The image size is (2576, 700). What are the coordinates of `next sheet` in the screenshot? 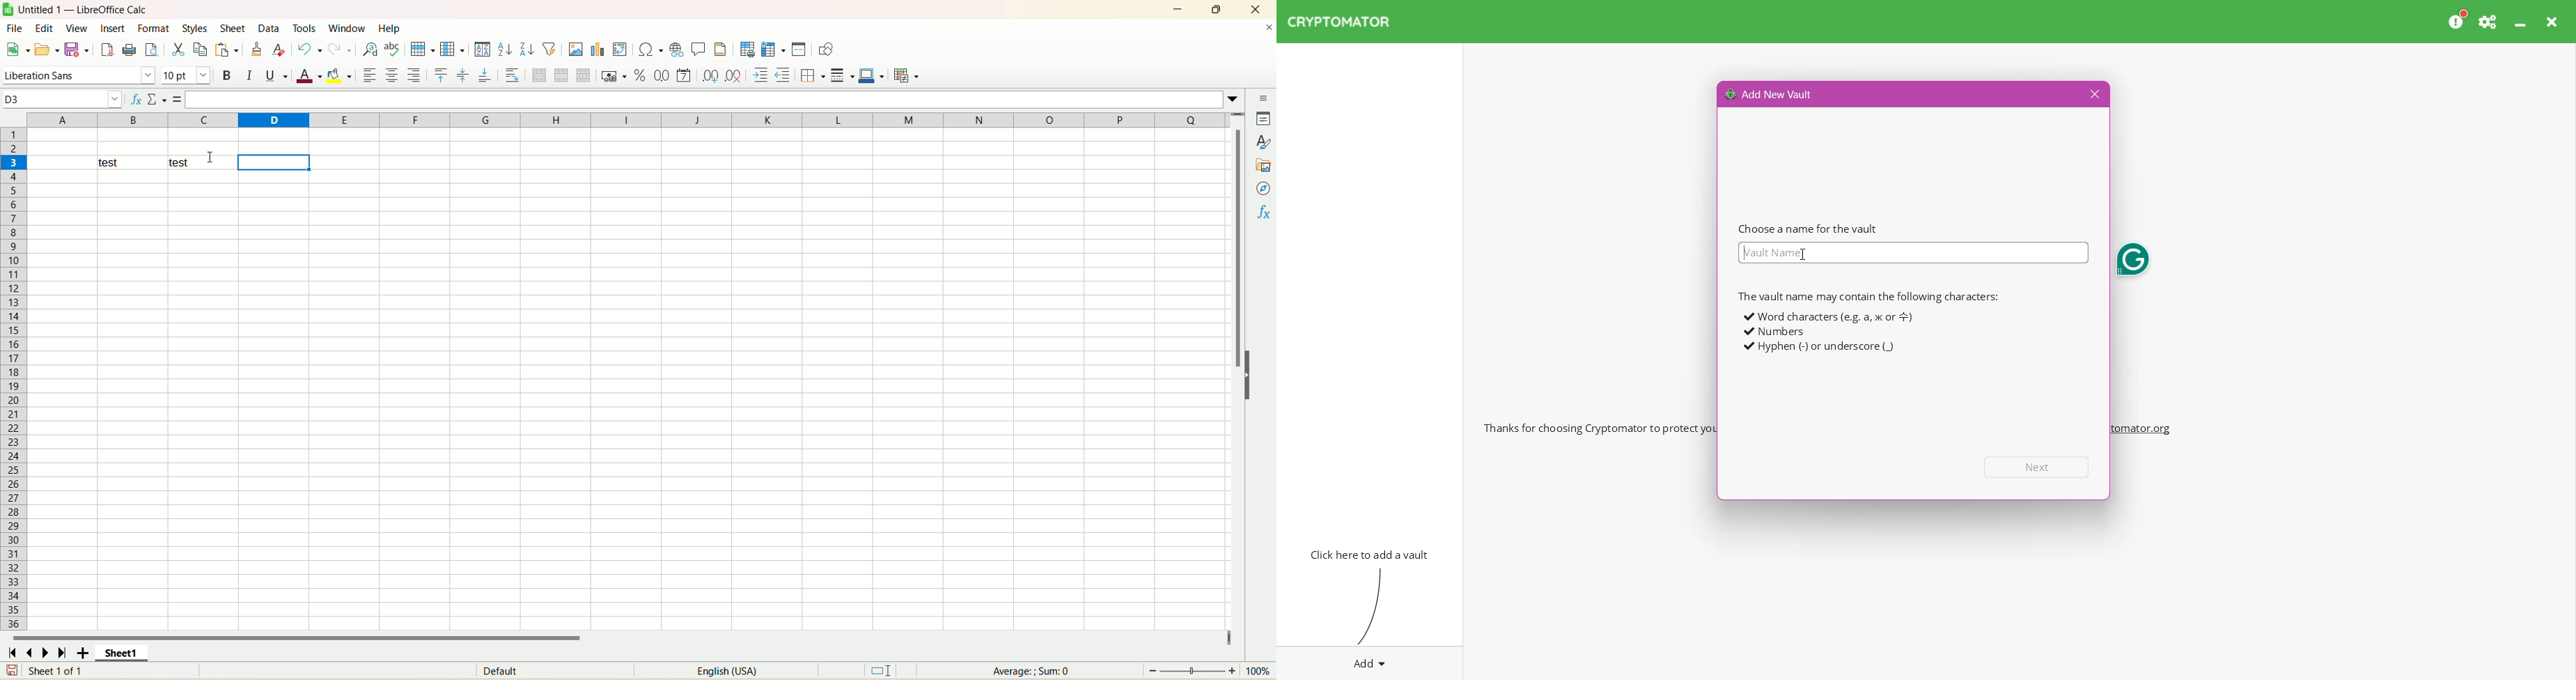 It's located at (45, 652).